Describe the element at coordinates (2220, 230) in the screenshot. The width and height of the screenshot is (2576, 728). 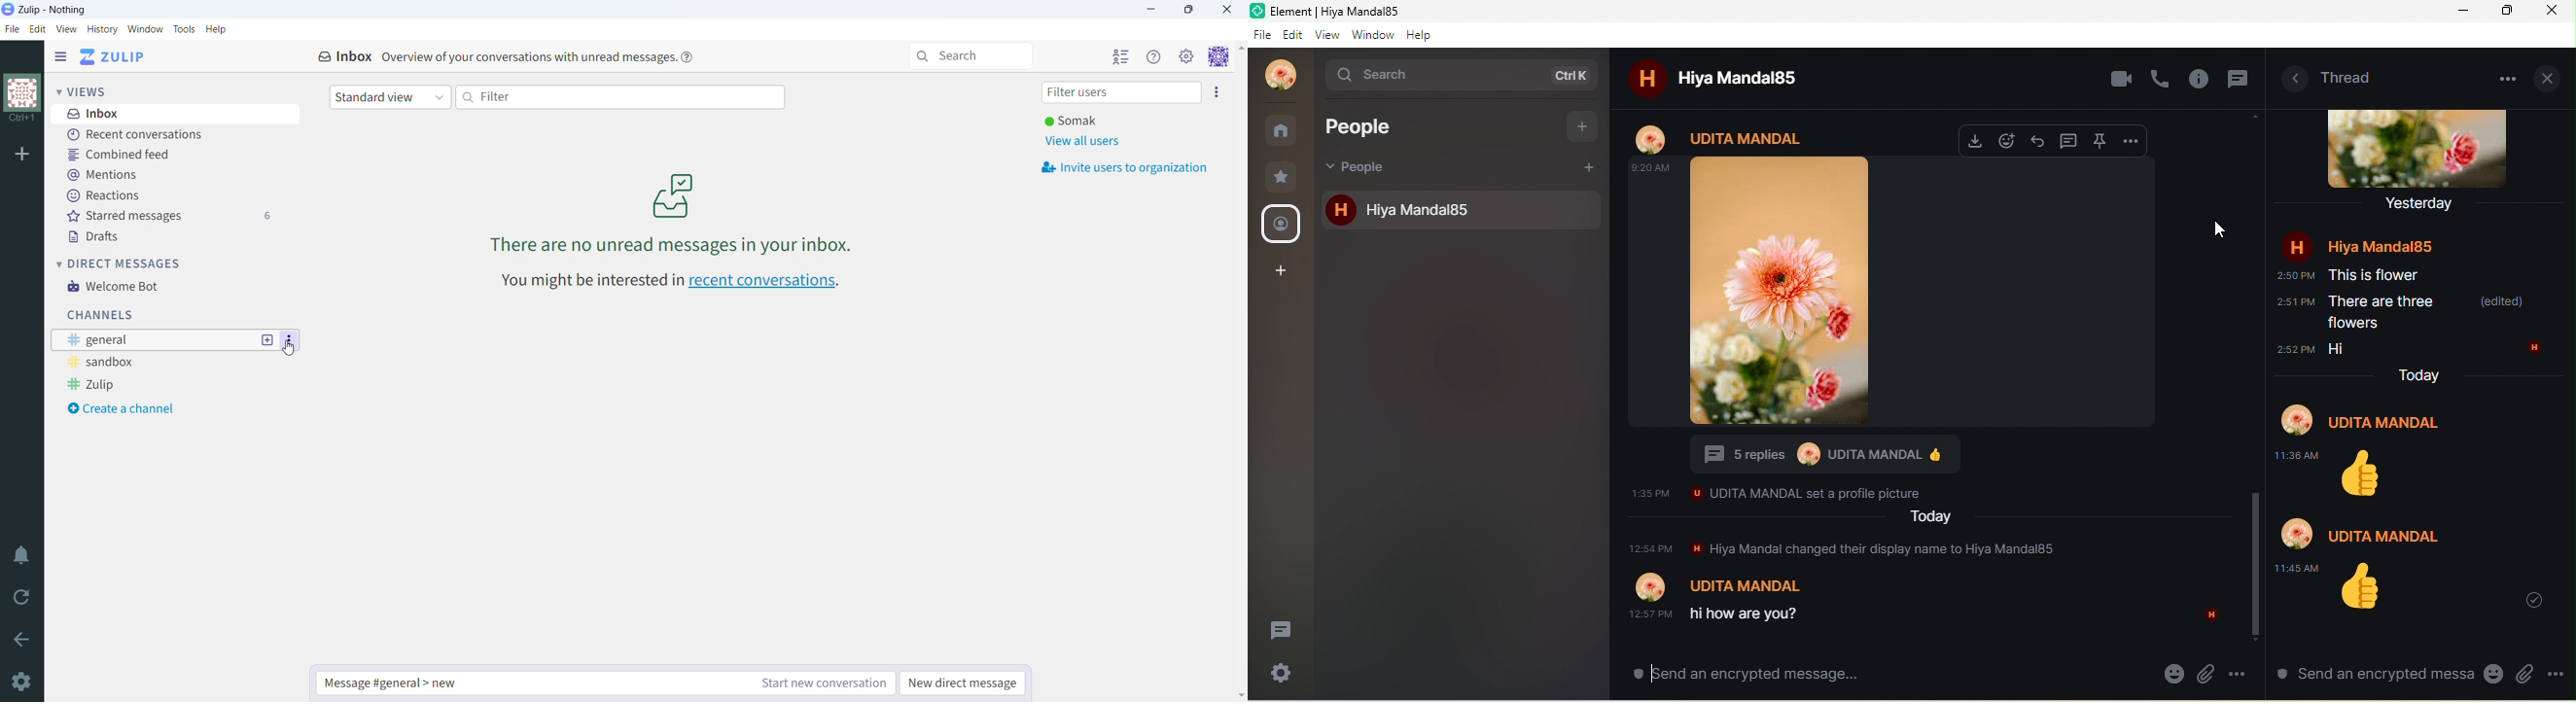
I see `cursor` at that location.